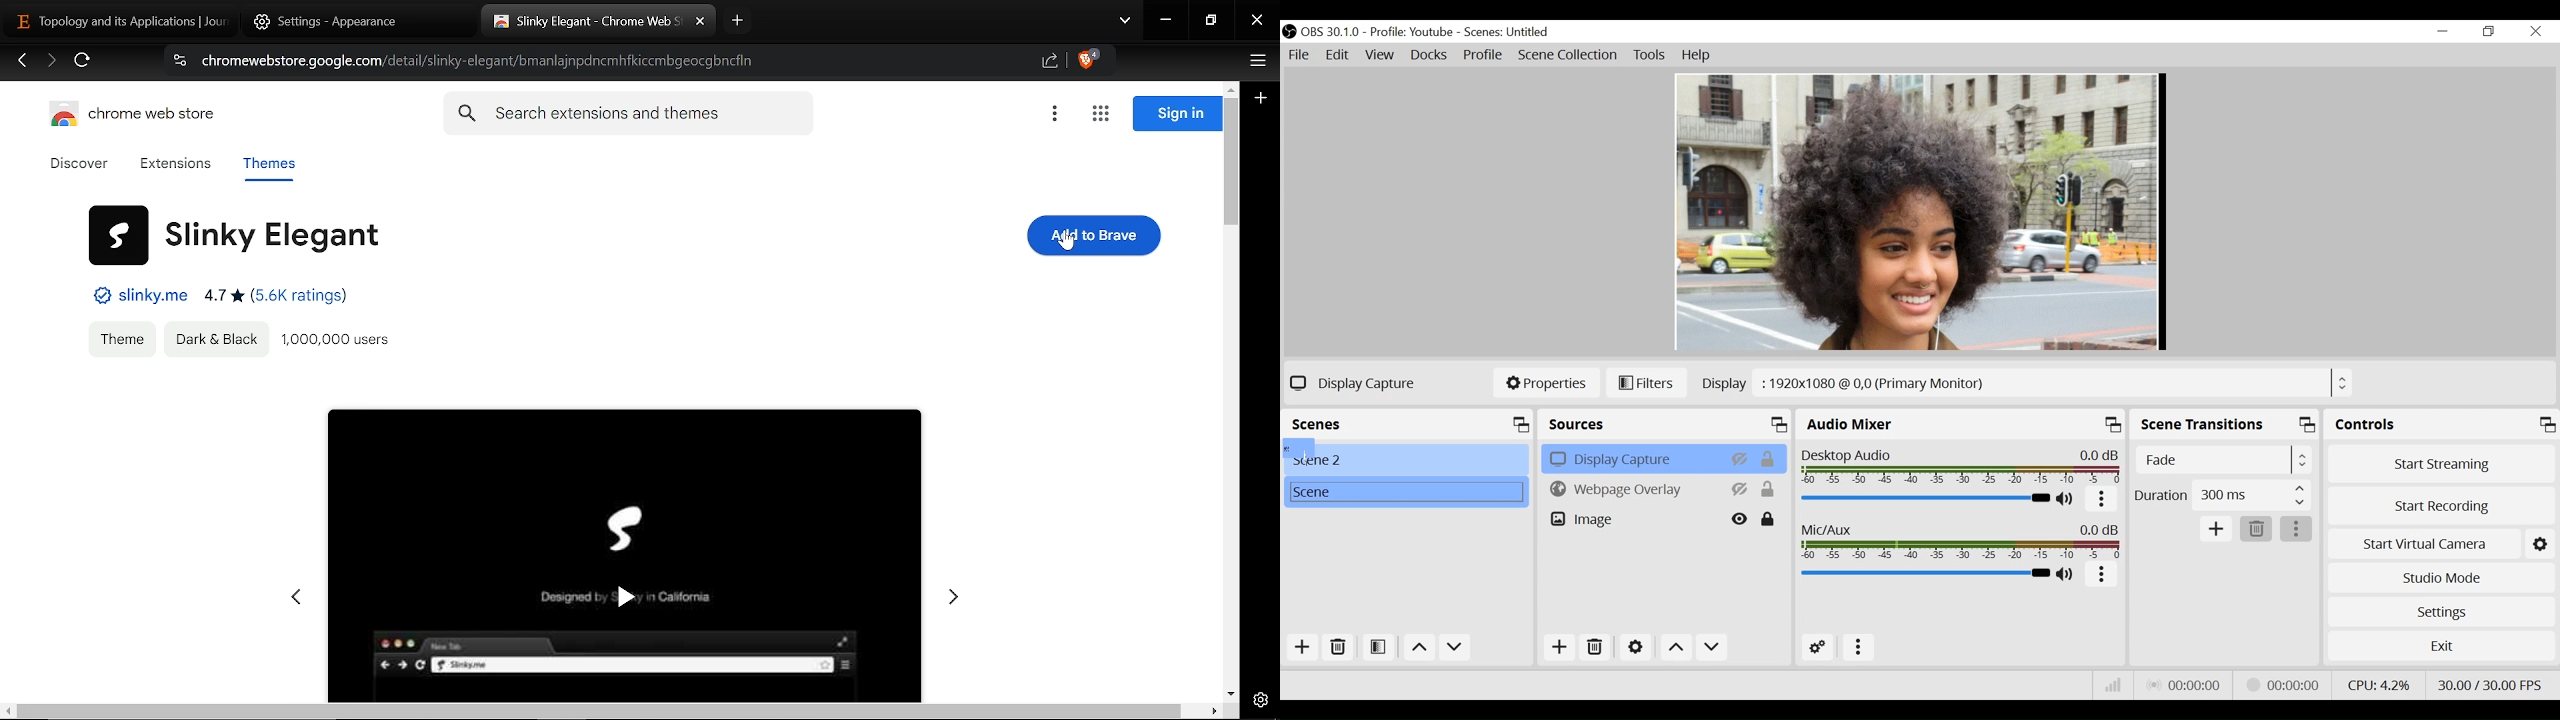  Describe the element at coordinates (333, 21) in the screenshot. I see `Settings tab` at that location.